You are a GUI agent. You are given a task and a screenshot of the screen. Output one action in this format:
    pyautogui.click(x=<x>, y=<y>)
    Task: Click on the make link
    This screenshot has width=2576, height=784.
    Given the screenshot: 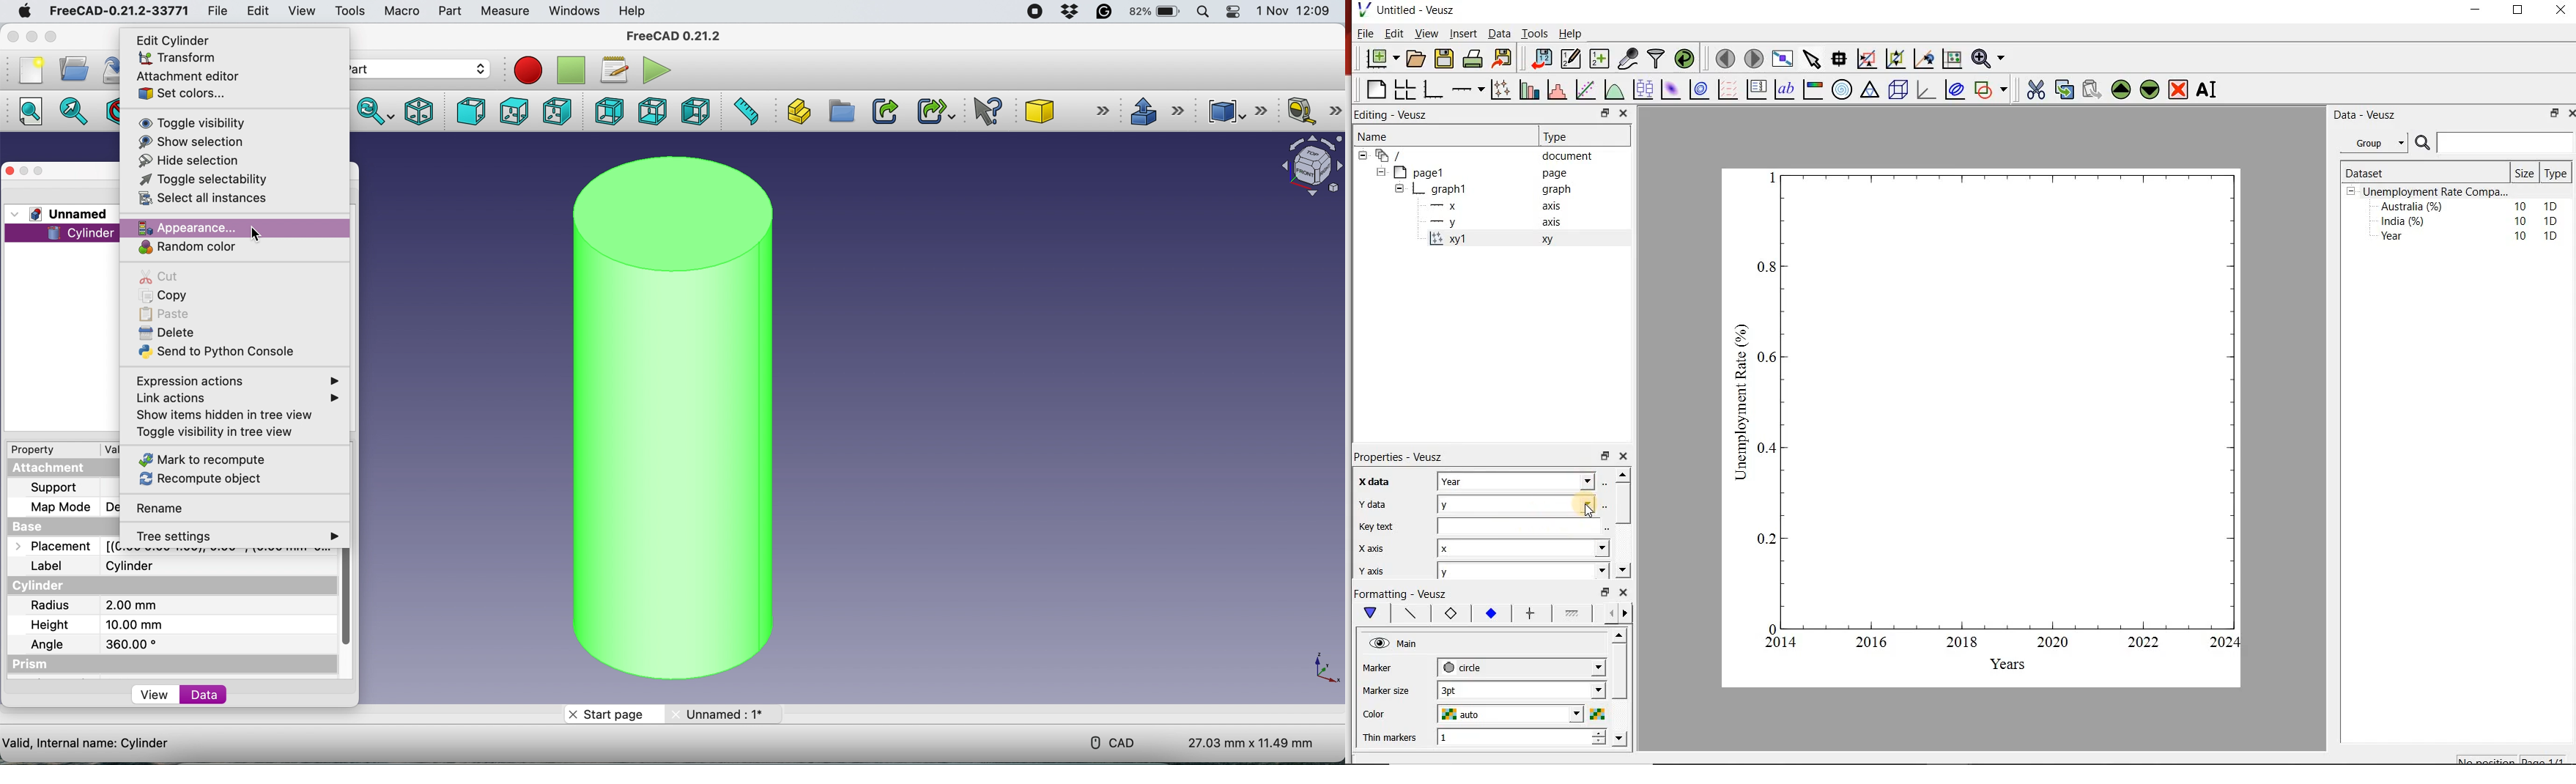 What is the action you would take?
    pyautogui.click(x=885, y=113)
    